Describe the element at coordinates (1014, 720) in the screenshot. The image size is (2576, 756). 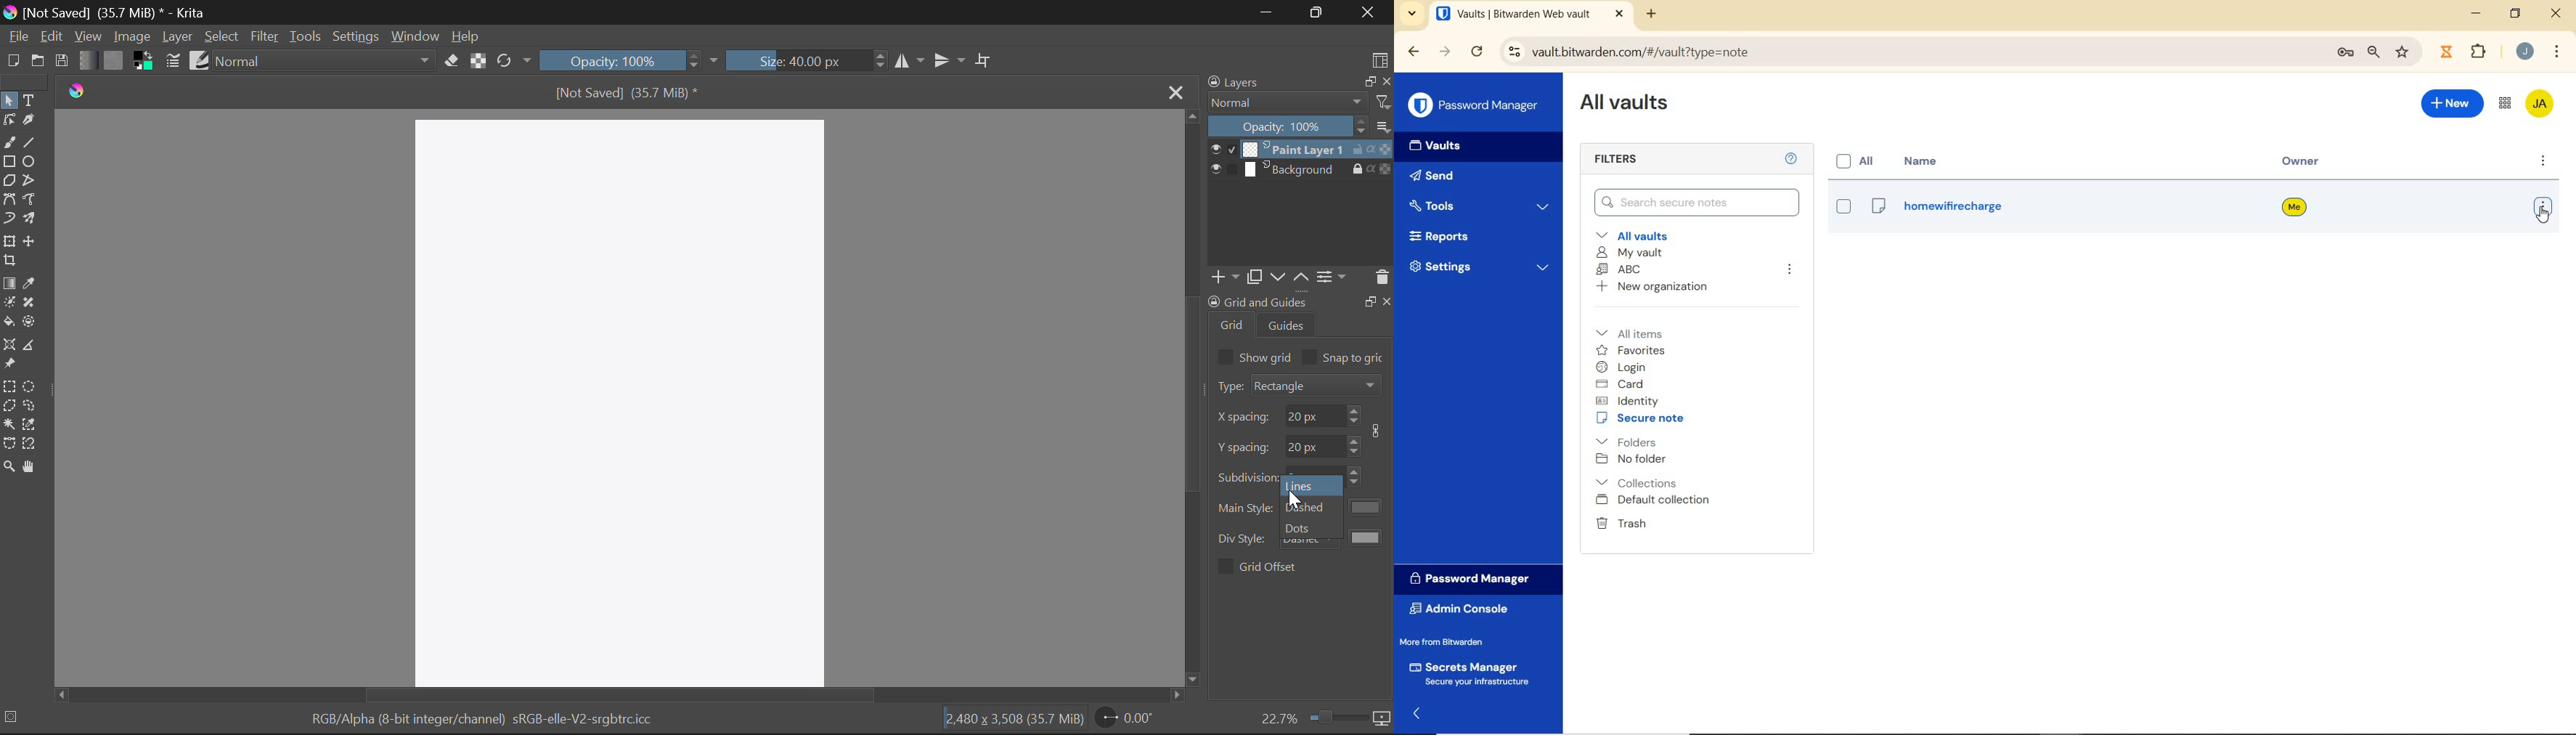
I see `|2.480 x 3,508 (35.7 MiB)` at that location.